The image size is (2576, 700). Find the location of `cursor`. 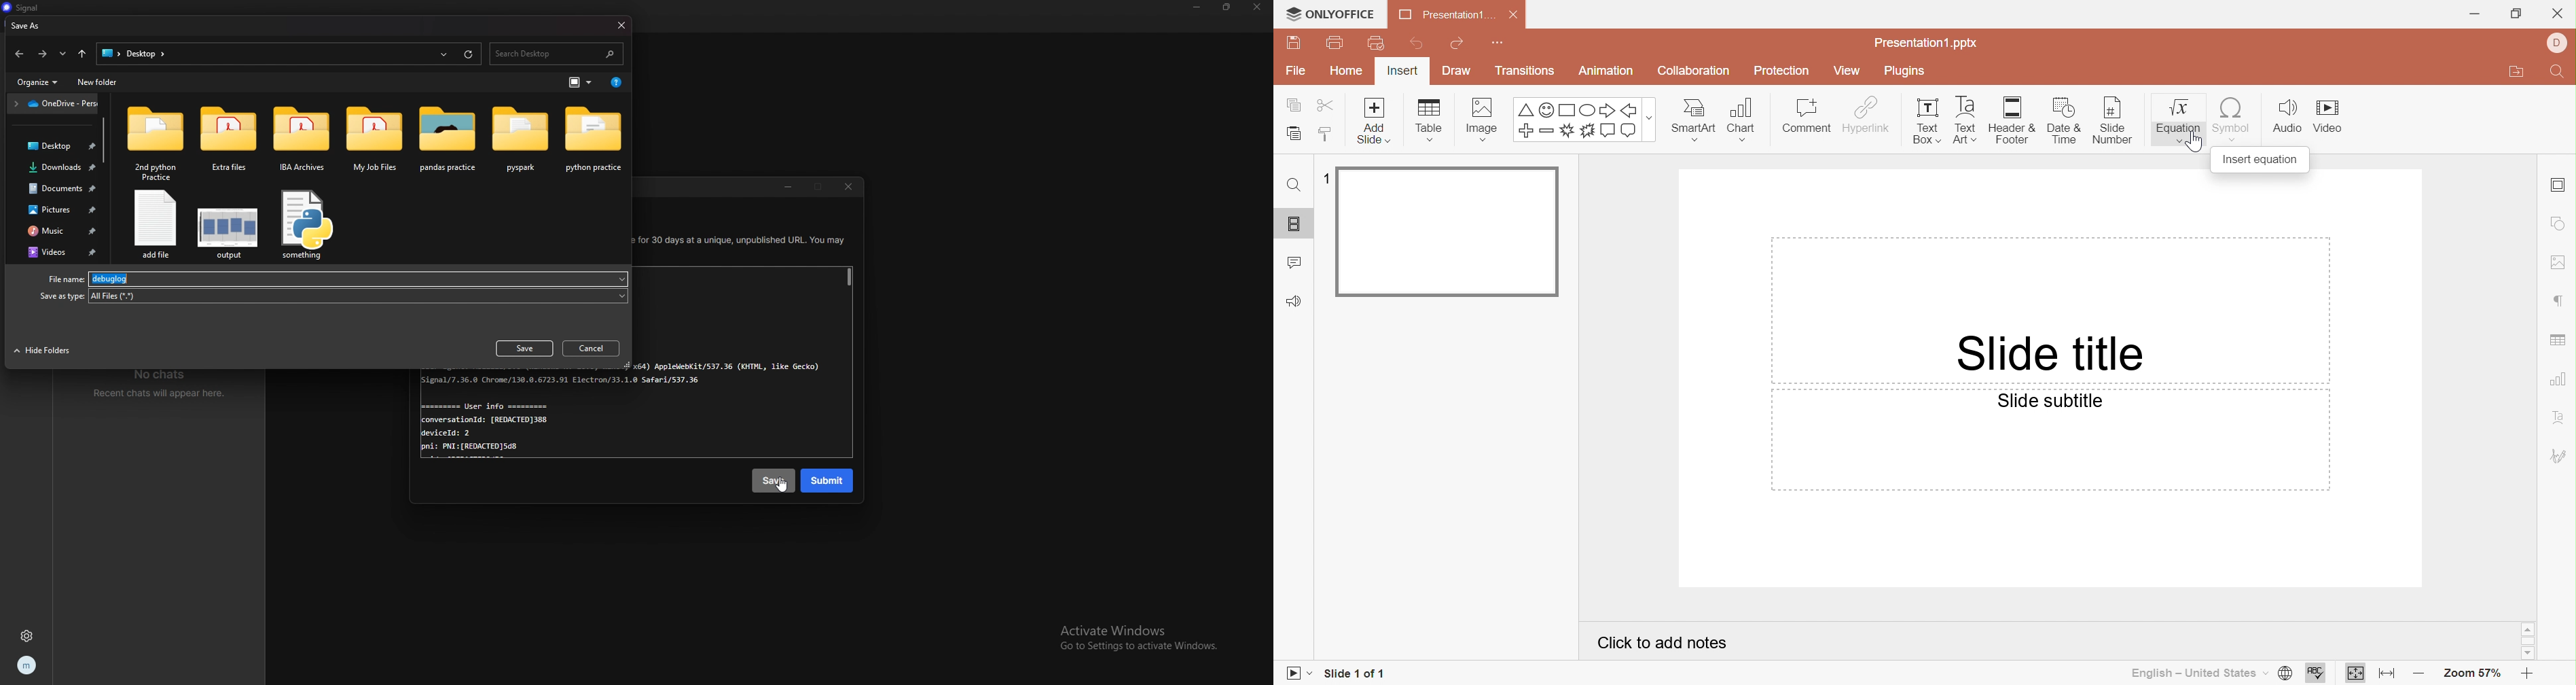

cursor is located at coordinates (781, 486).